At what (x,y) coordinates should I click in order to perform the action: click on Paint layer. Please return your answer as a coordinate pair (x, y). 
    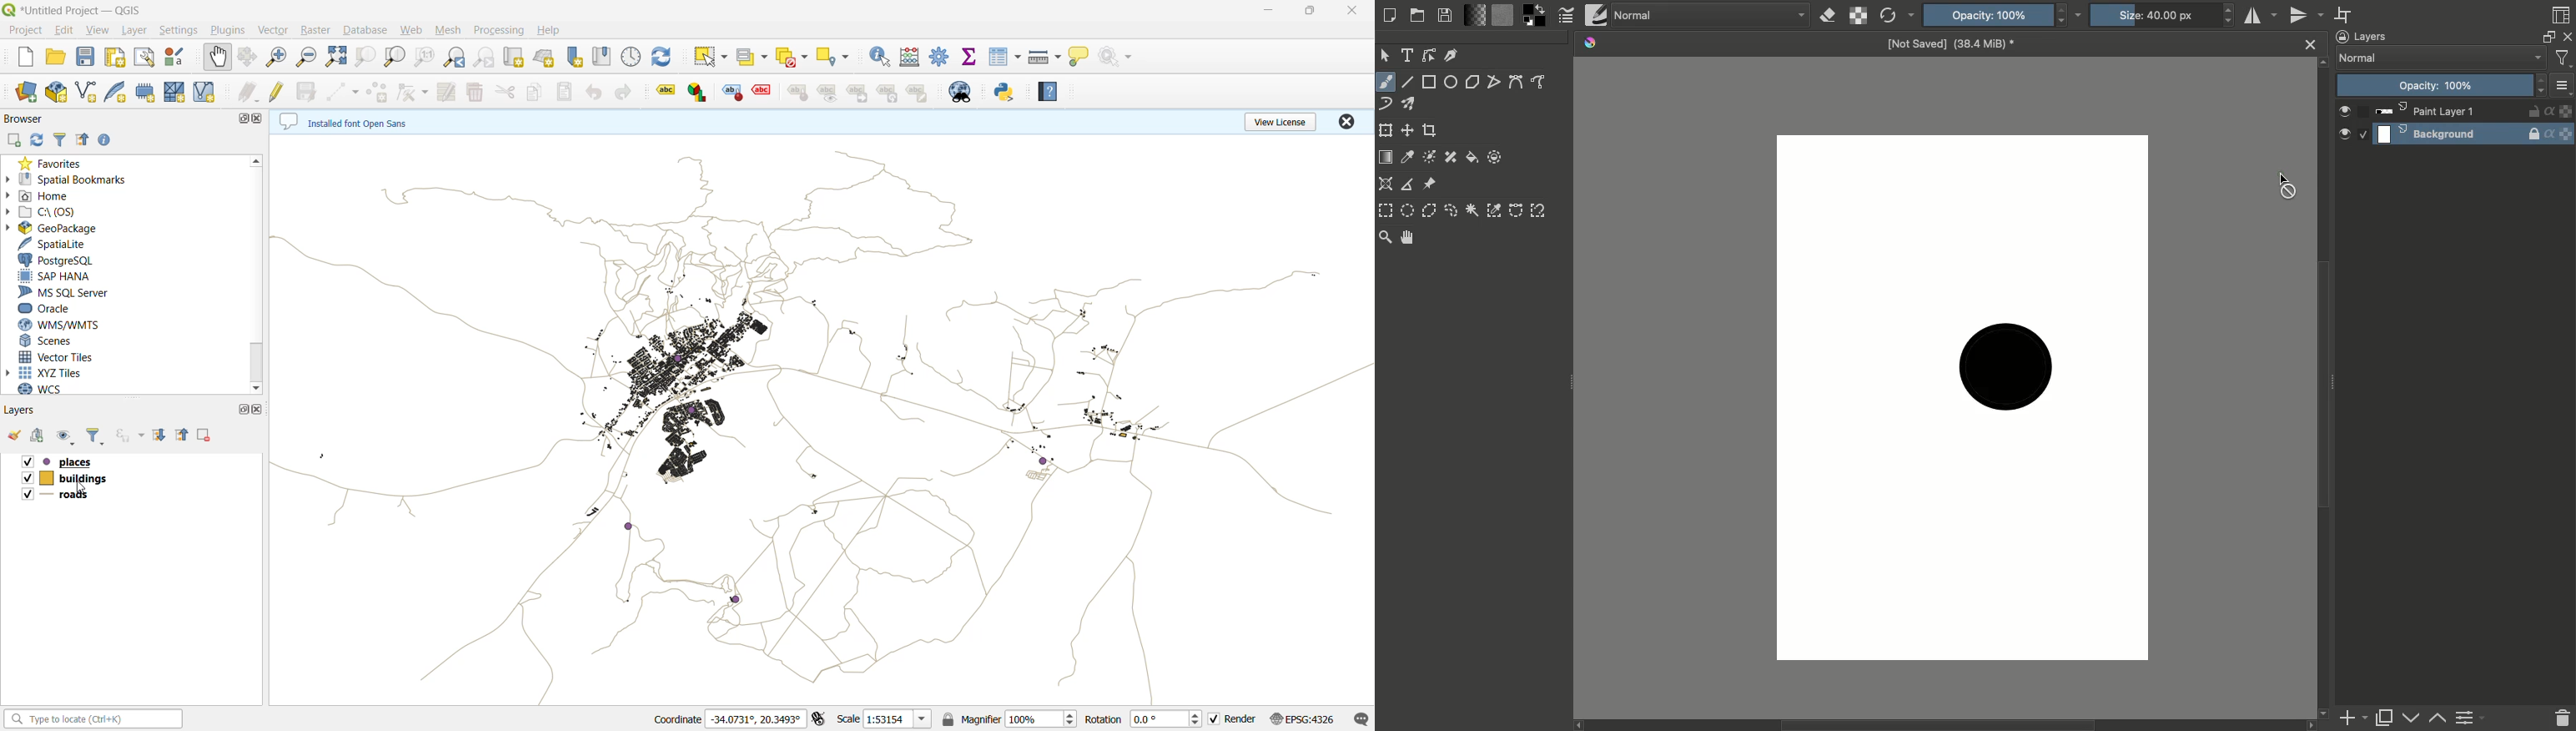
    Looking at the image, I should click on (2448, 111).